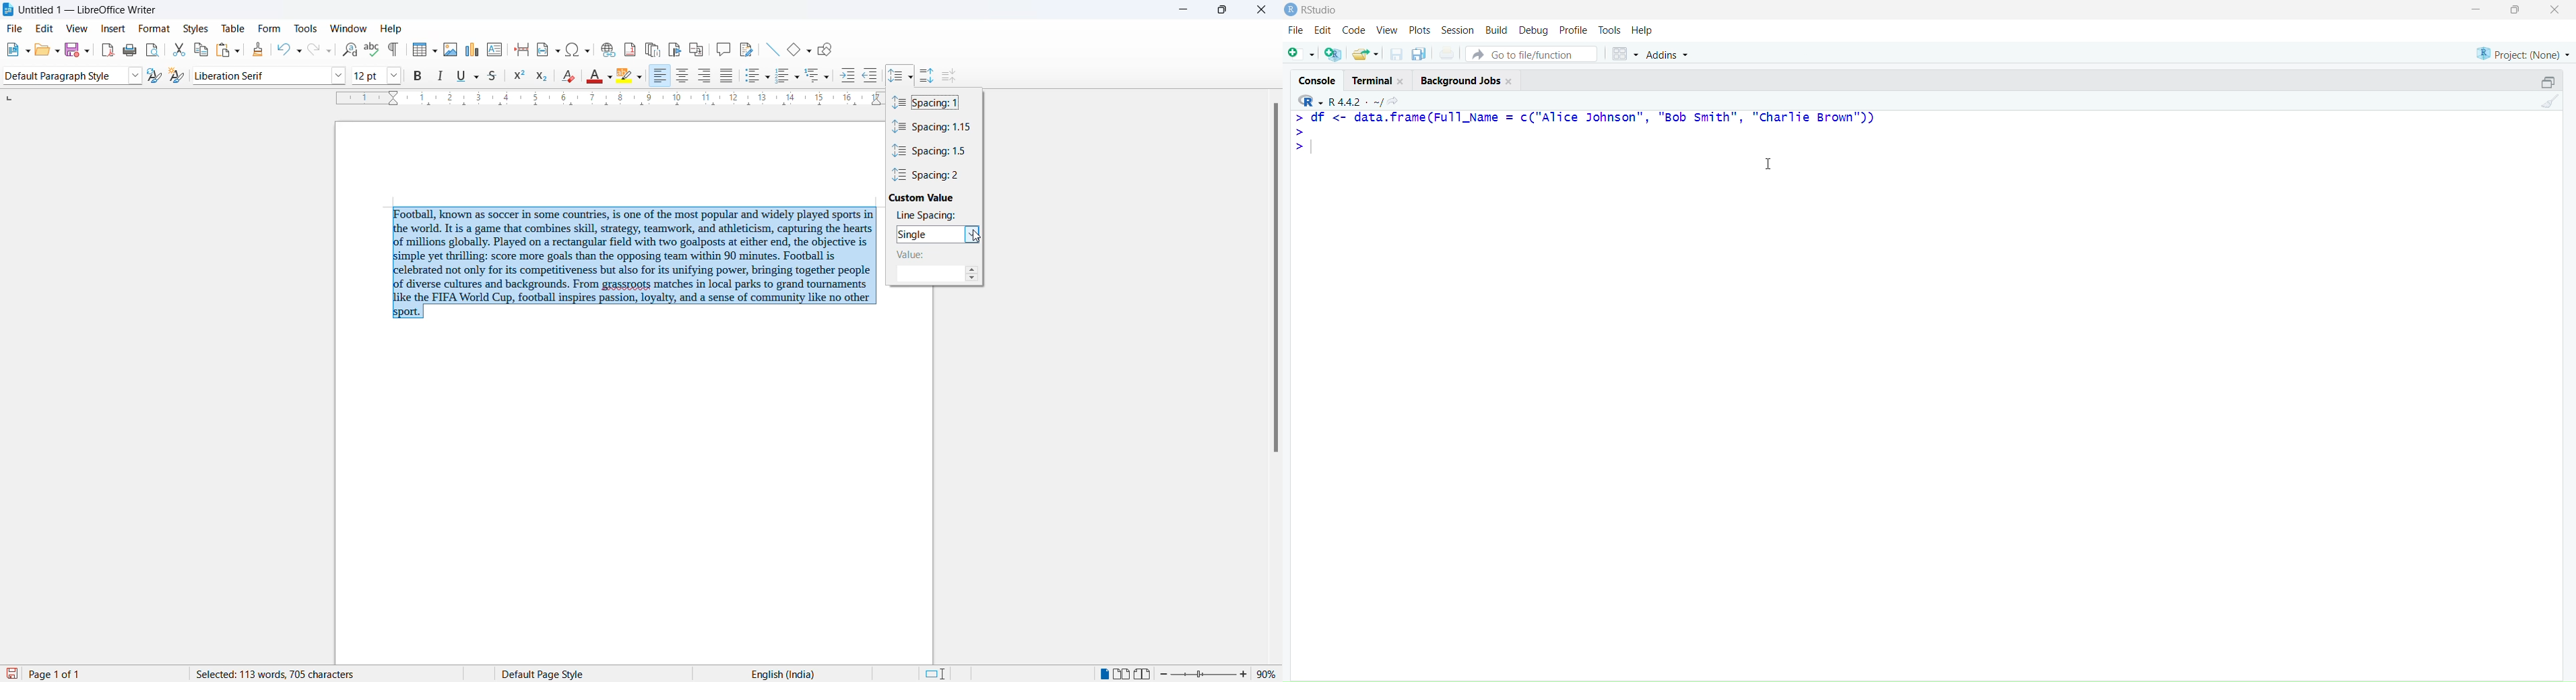 This screenshot has height=700, width=2576. Describe the element at coordinates (980, 237) in the screenshot. I see `cursor` at that location.